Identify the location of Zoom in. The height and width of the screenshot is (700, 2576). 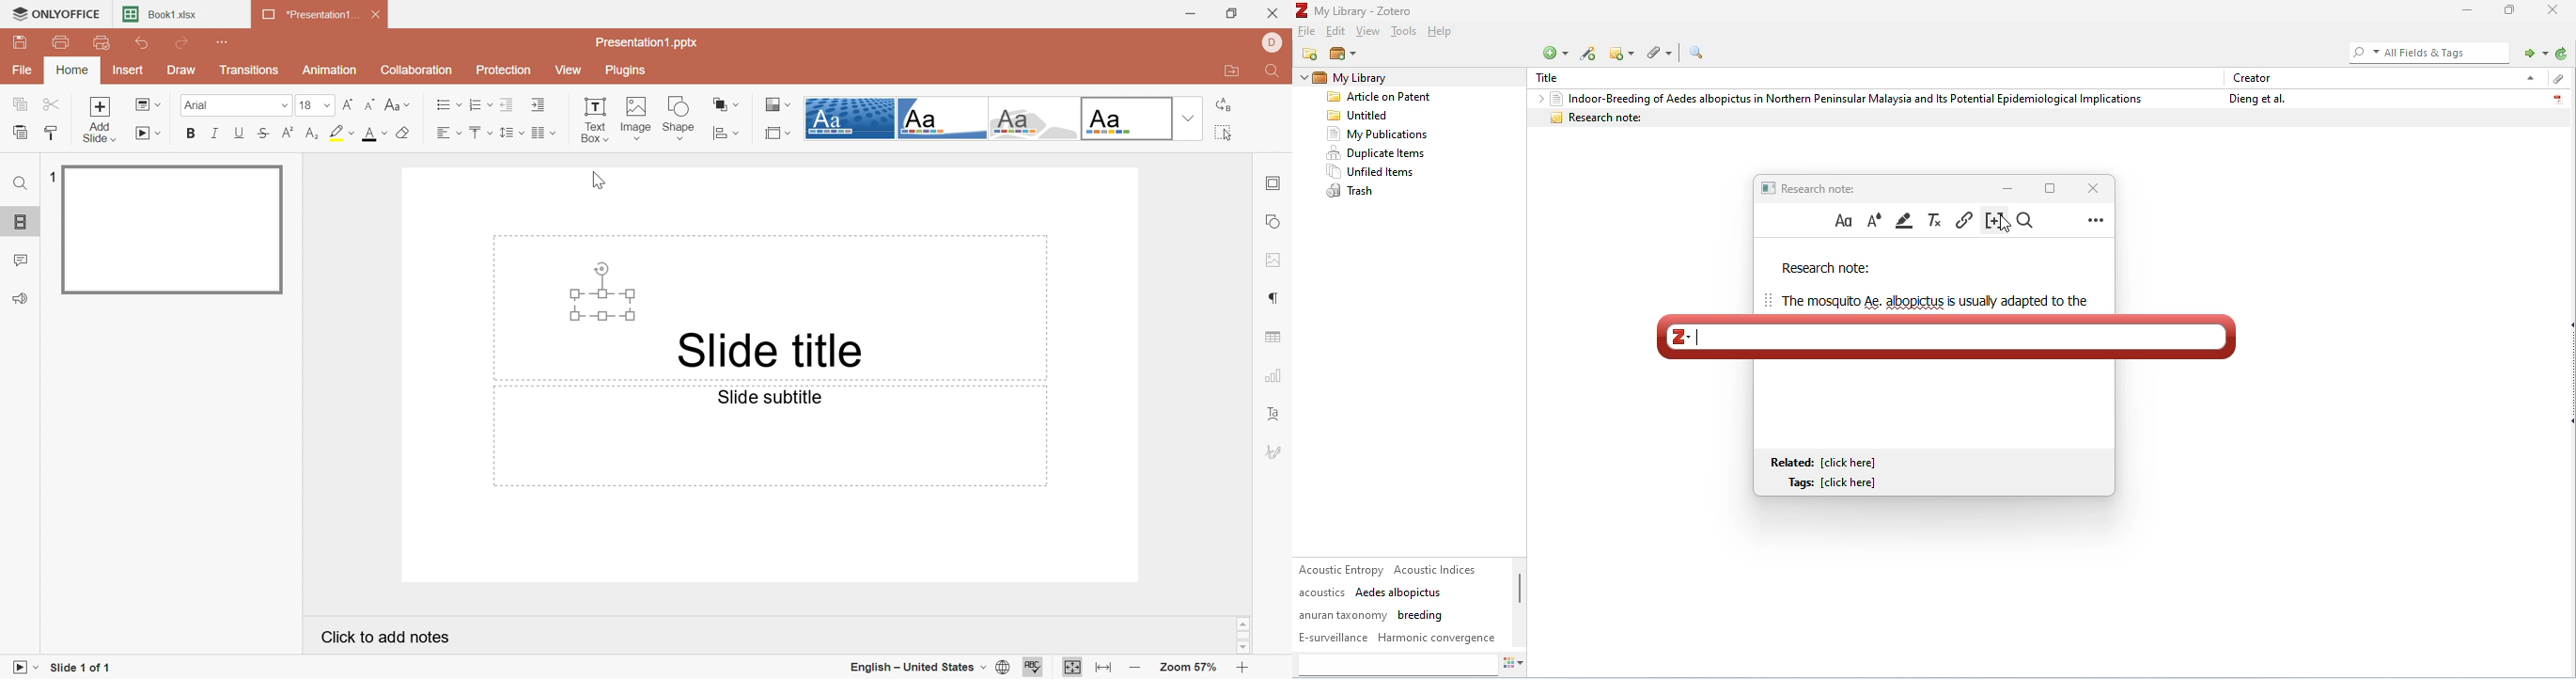
(1243, 667).